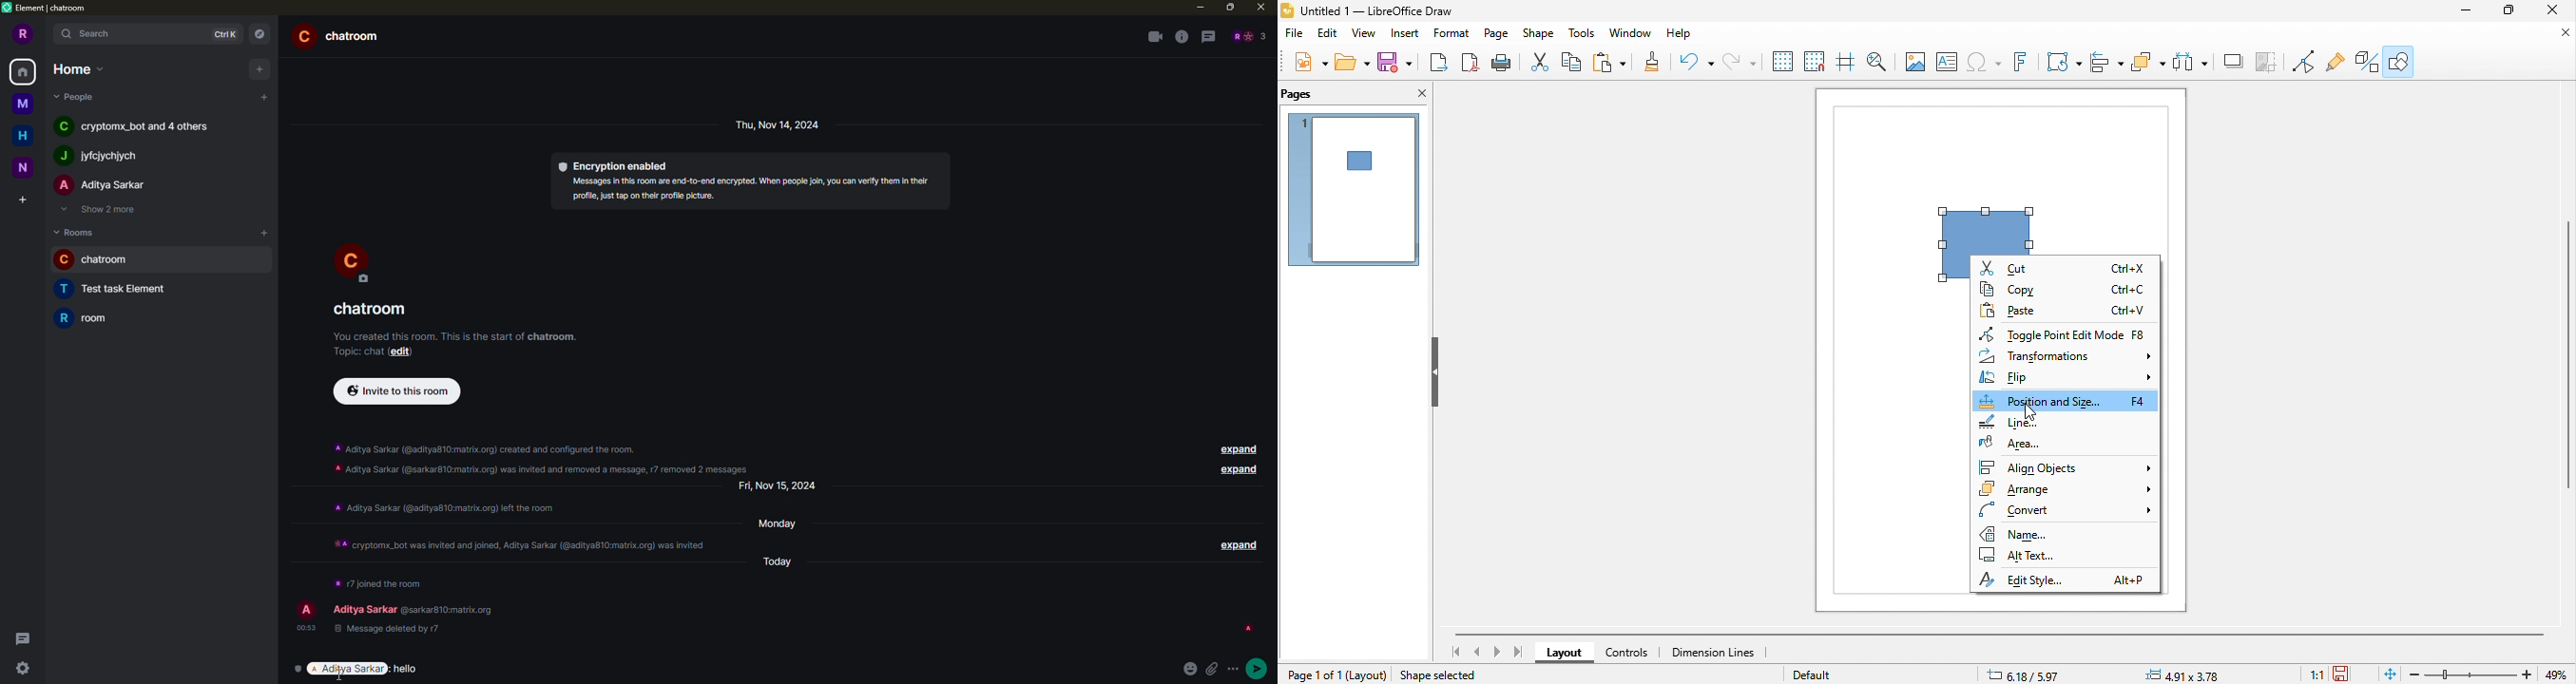  I want to click on name, so click(2030, 534).